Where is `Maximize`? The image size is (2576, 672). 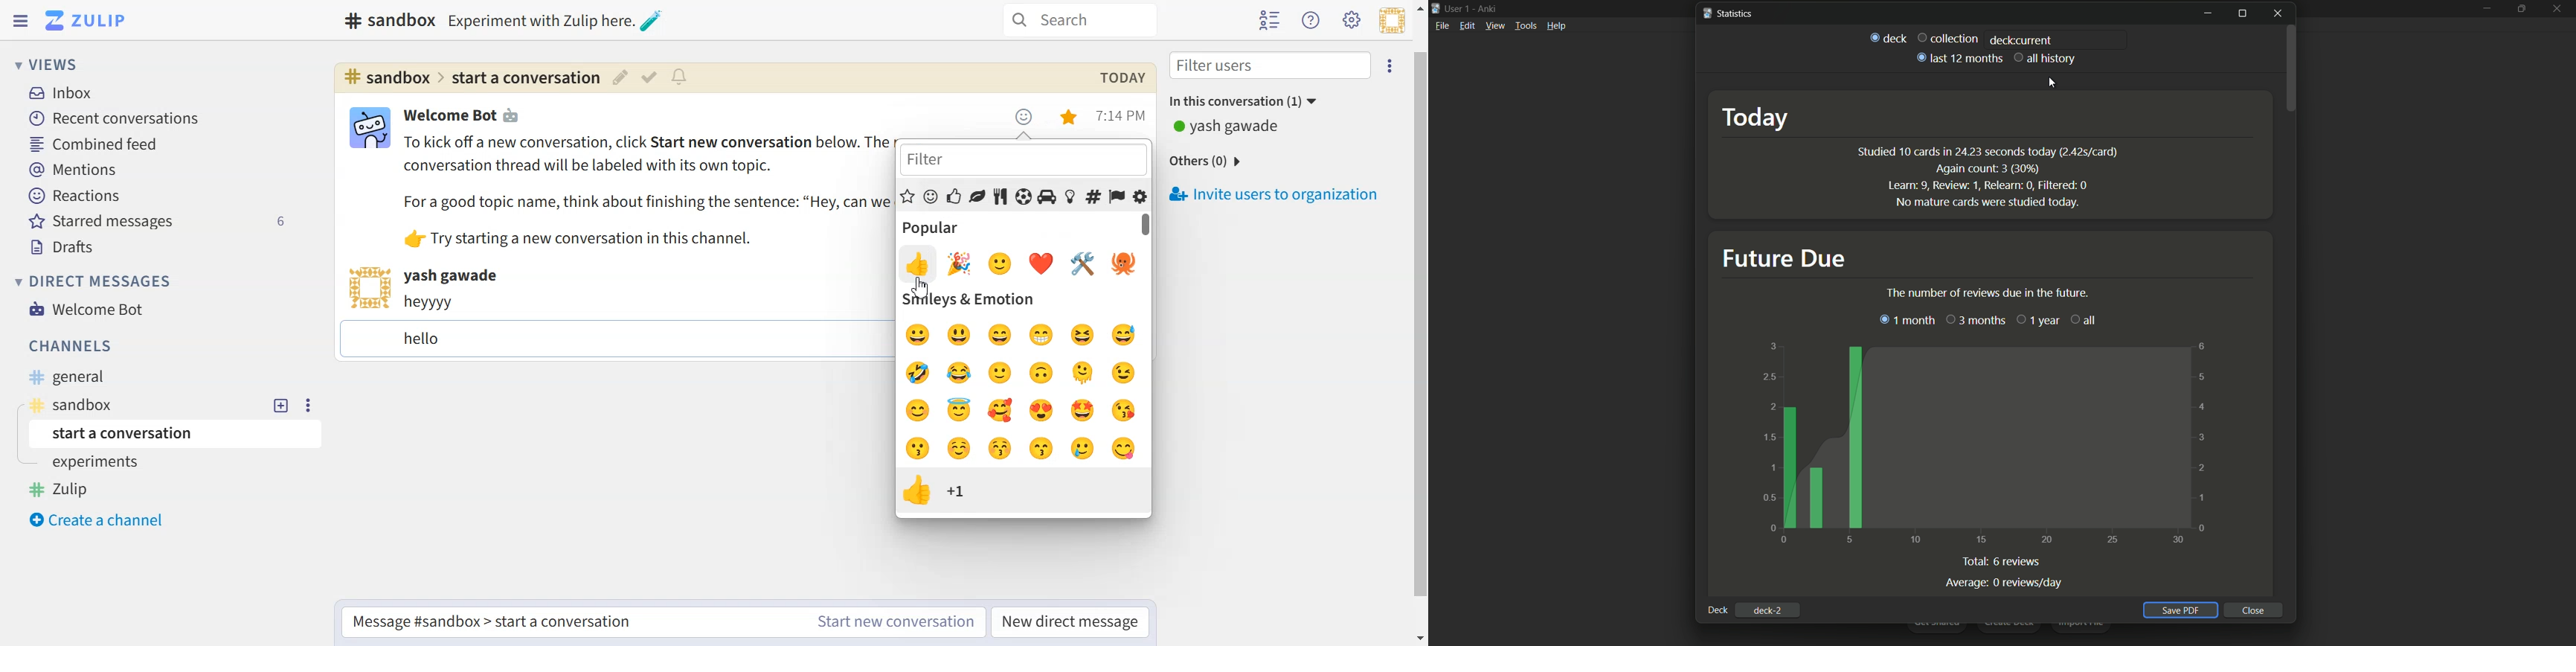 Maximize is located at coordinates (2523, 15).